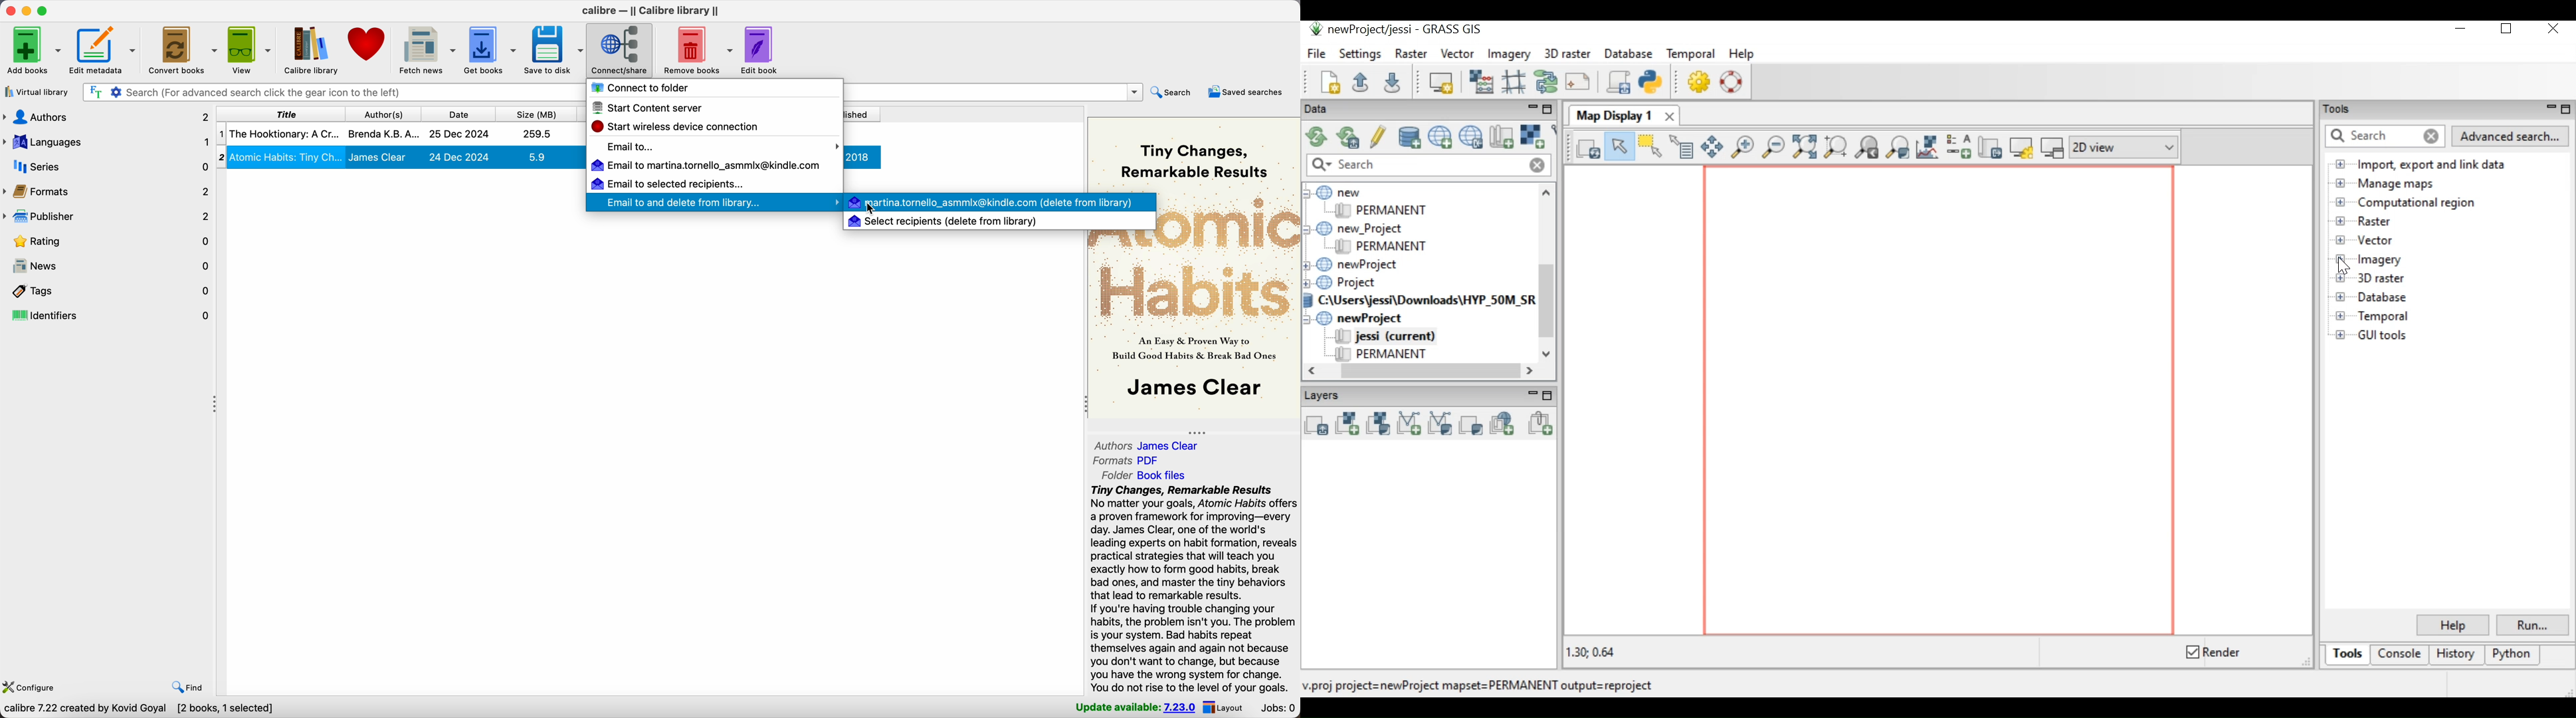 Image resolution: width=2576 pixels, height=728 pixels. I want to click on date, so click(457, 113).